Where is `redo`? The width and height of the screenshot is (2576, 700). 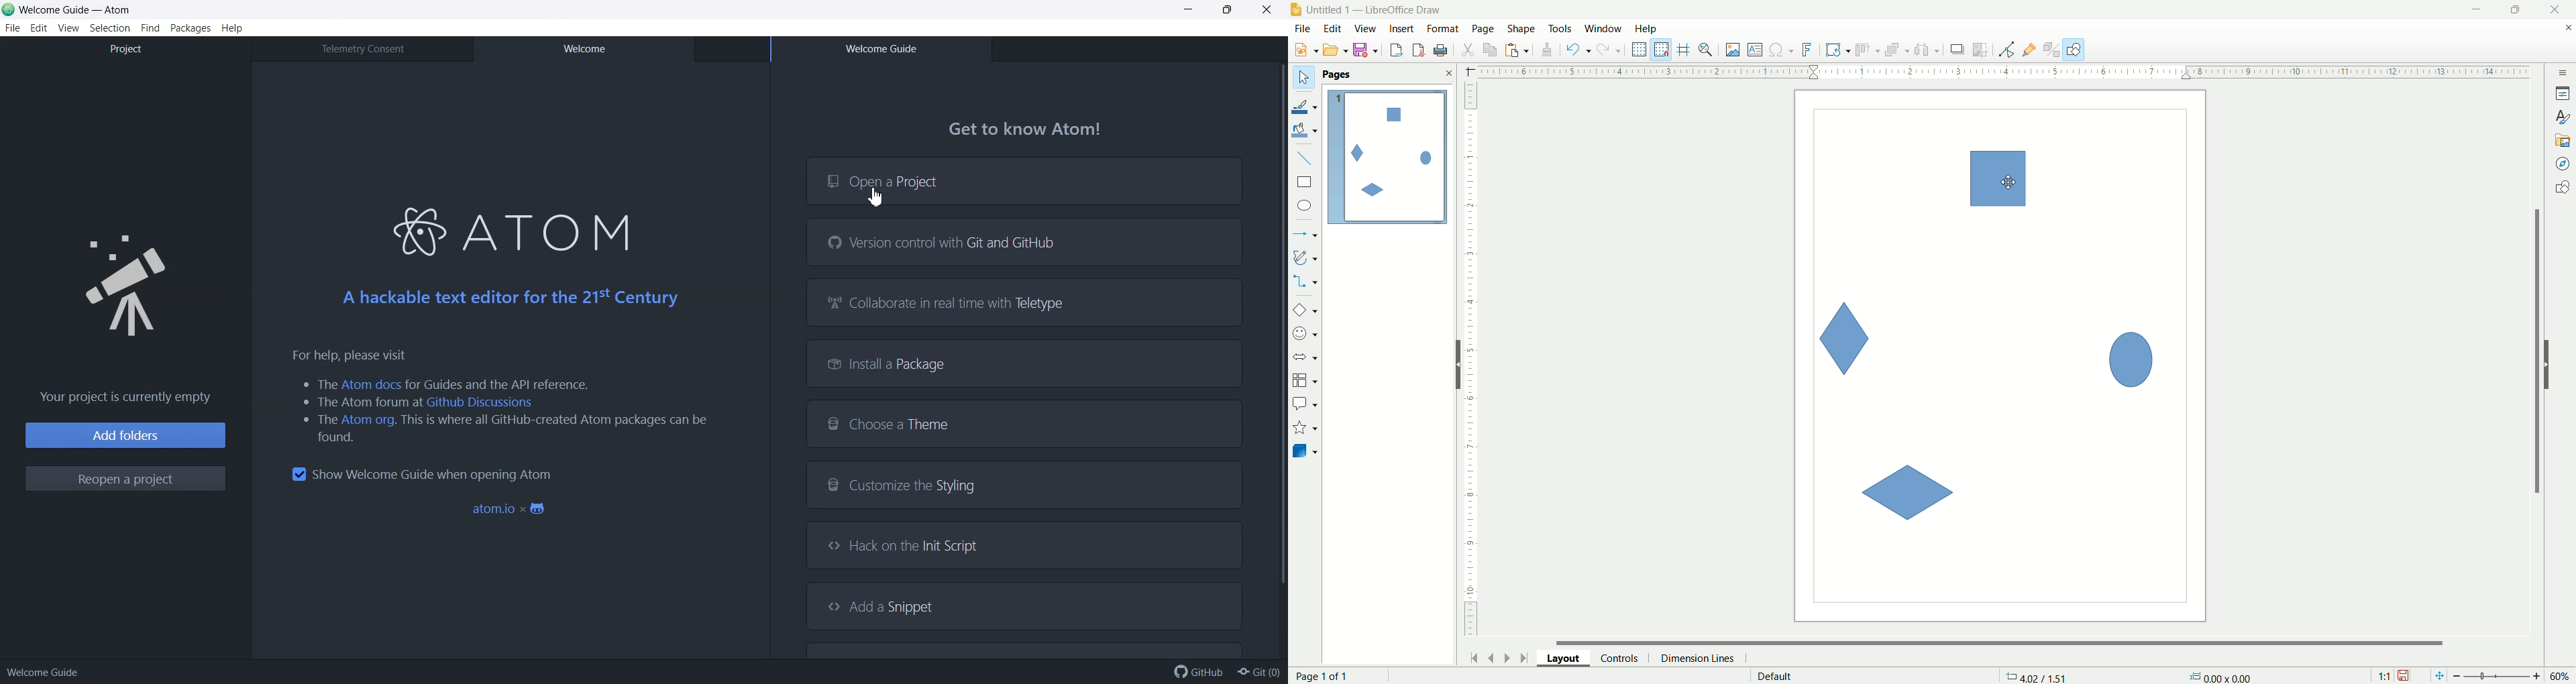
redo is located at coordinates (1612, 49).